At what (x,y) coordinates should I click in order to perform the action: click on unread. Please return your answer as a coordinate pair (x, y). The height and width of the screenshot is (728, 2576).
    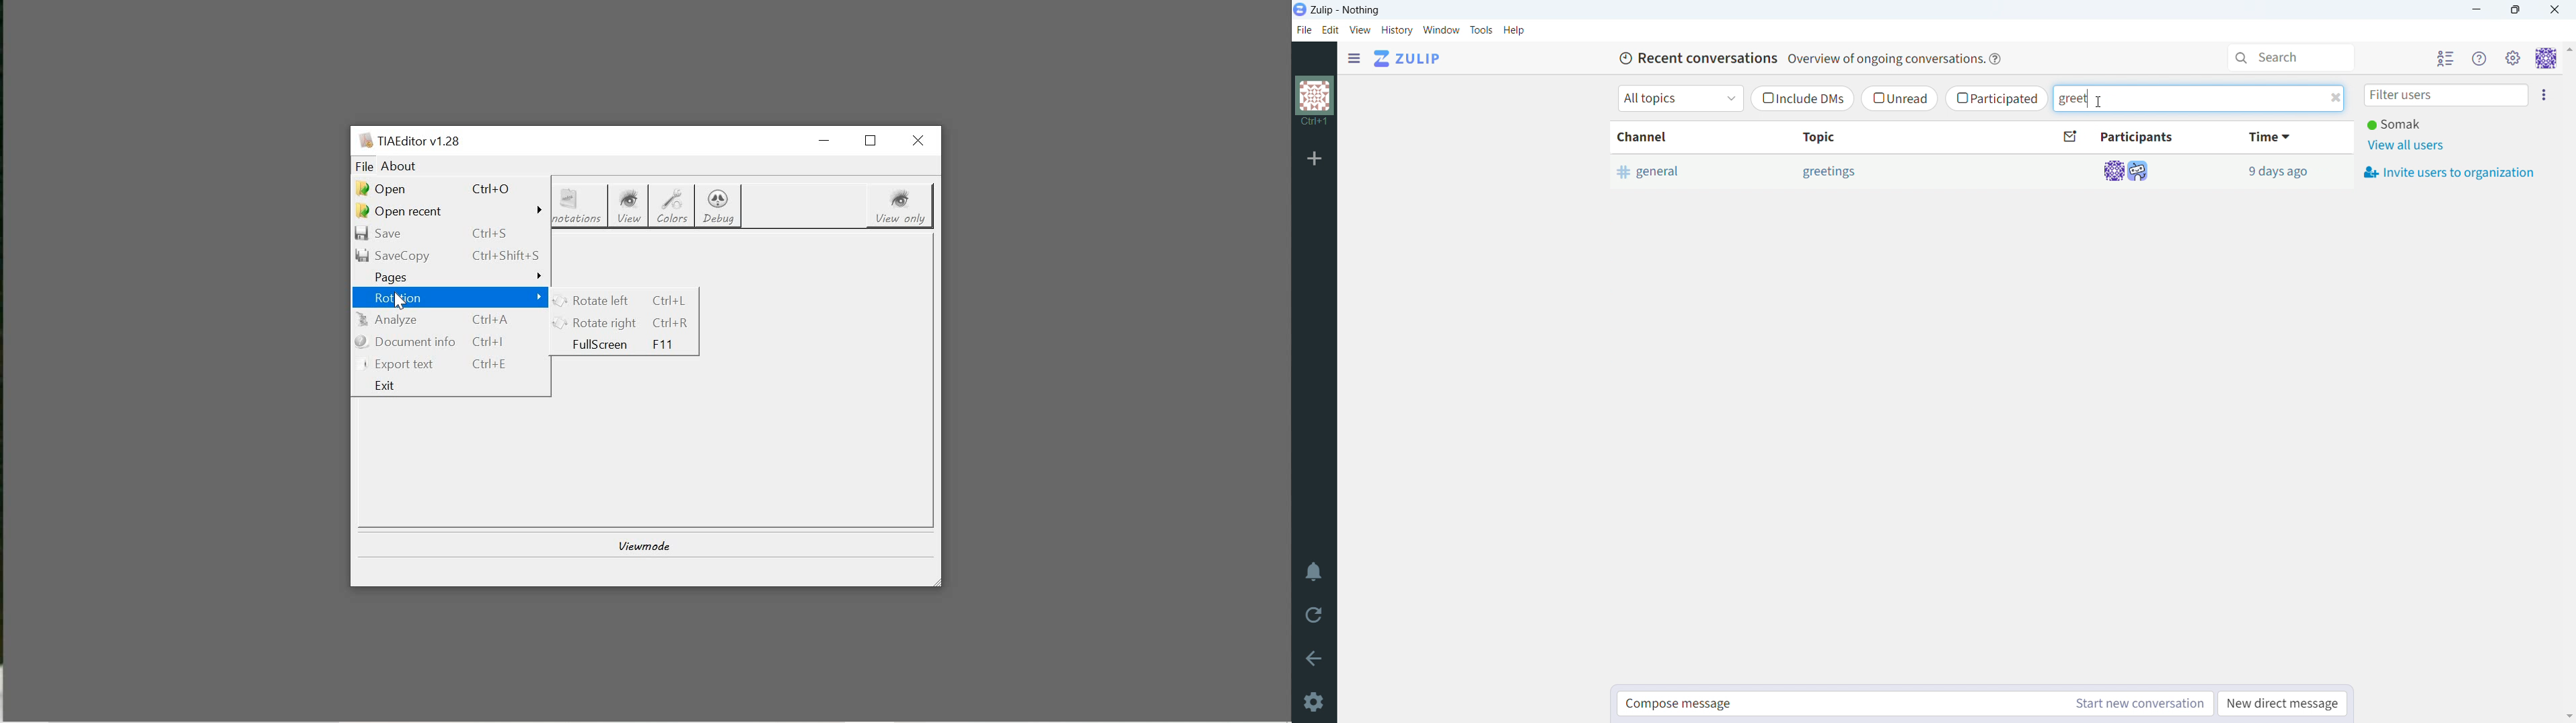
    Looking at the image, I should click on (1900, 98).